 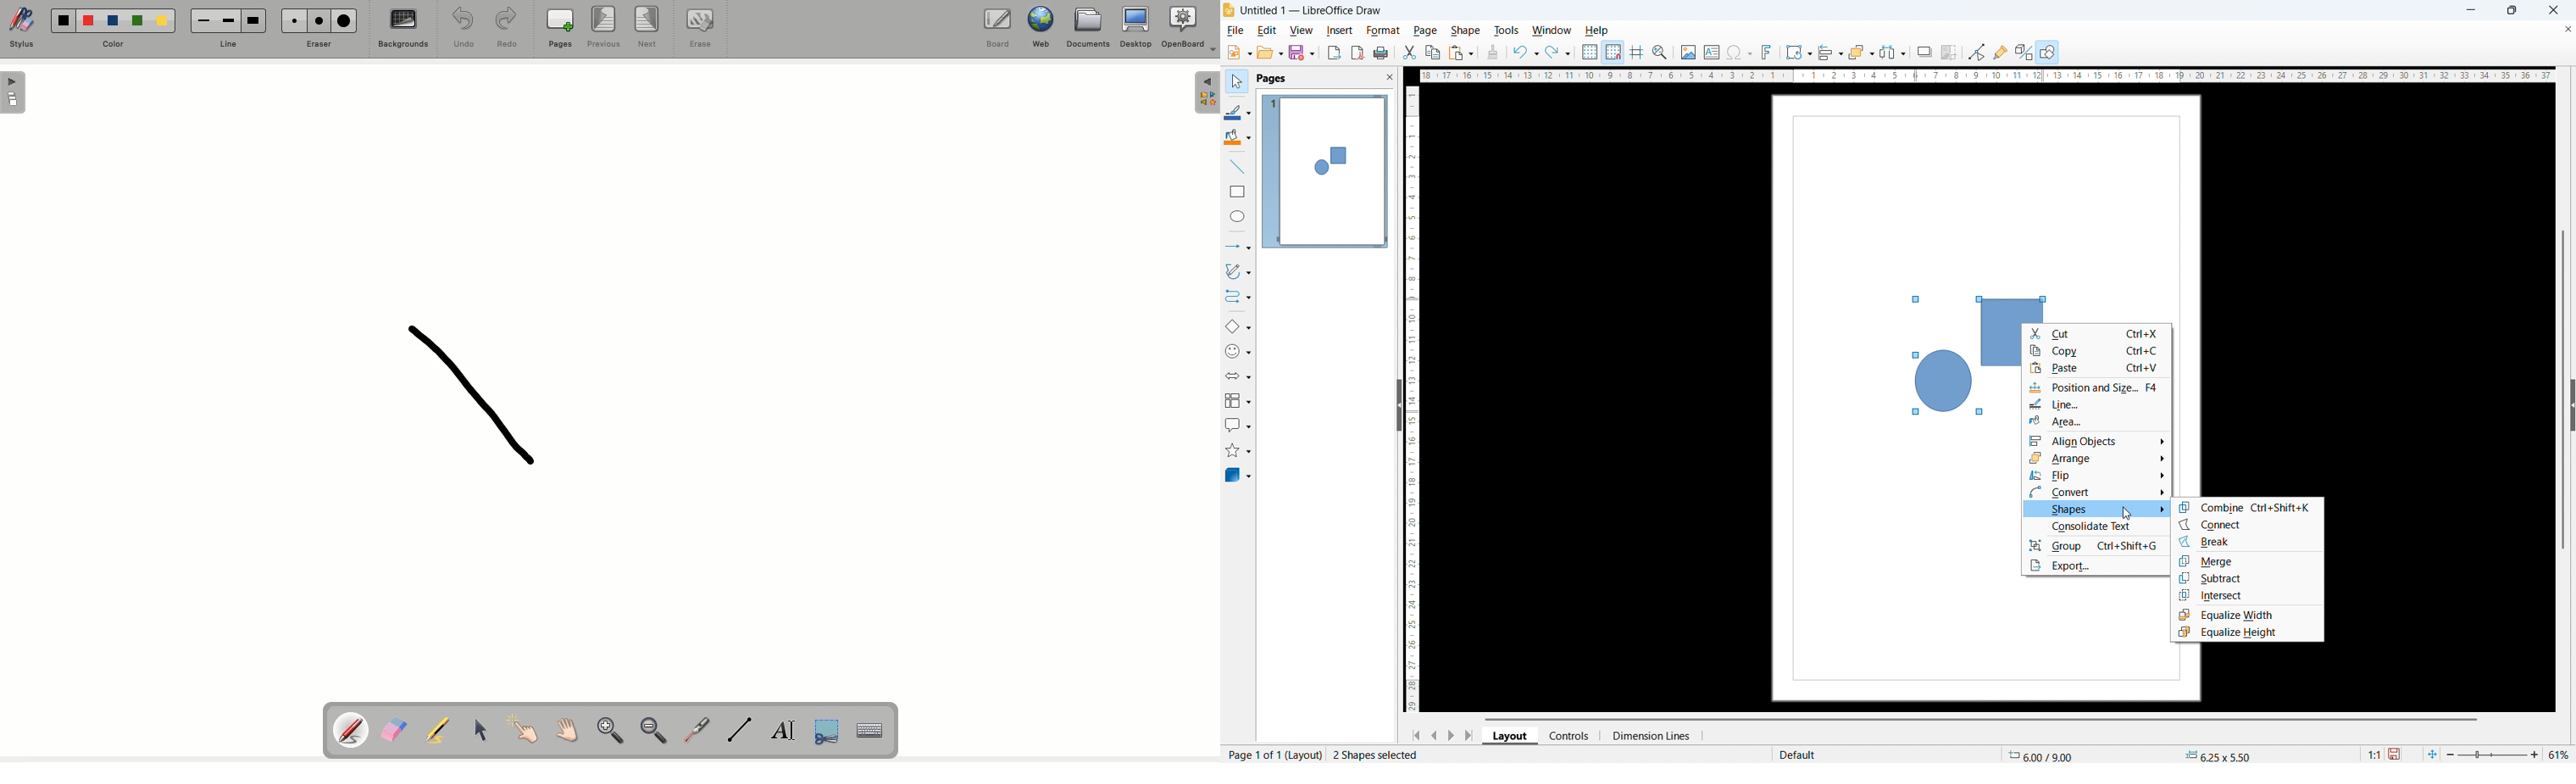 I want to click on , so click(x=1978, y=53).